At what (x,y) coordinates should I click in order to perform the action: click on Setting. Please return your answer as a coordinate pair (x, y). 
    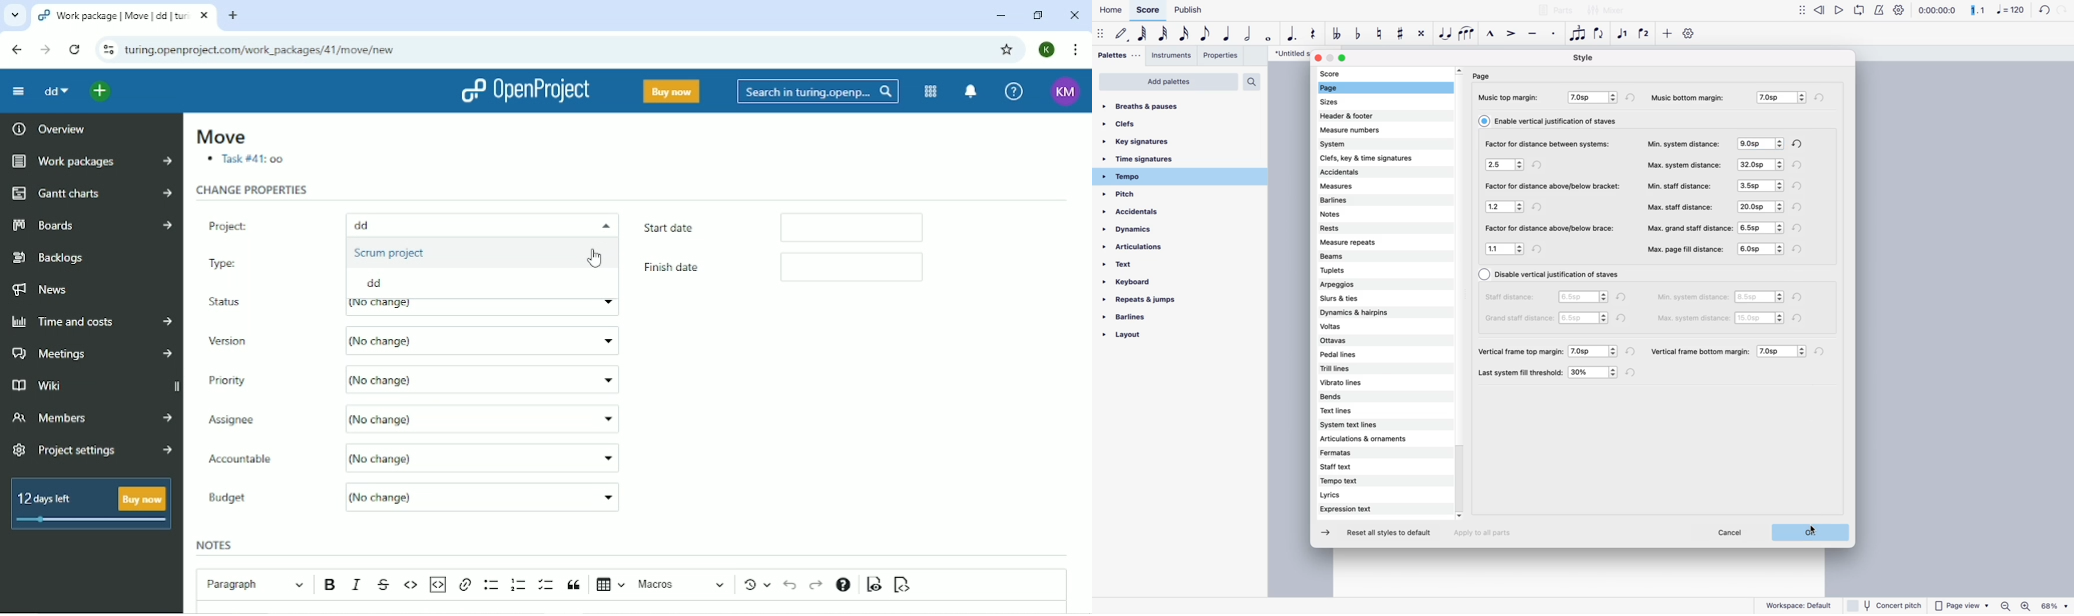
    Looking at the image, I should click on (1895, 11).